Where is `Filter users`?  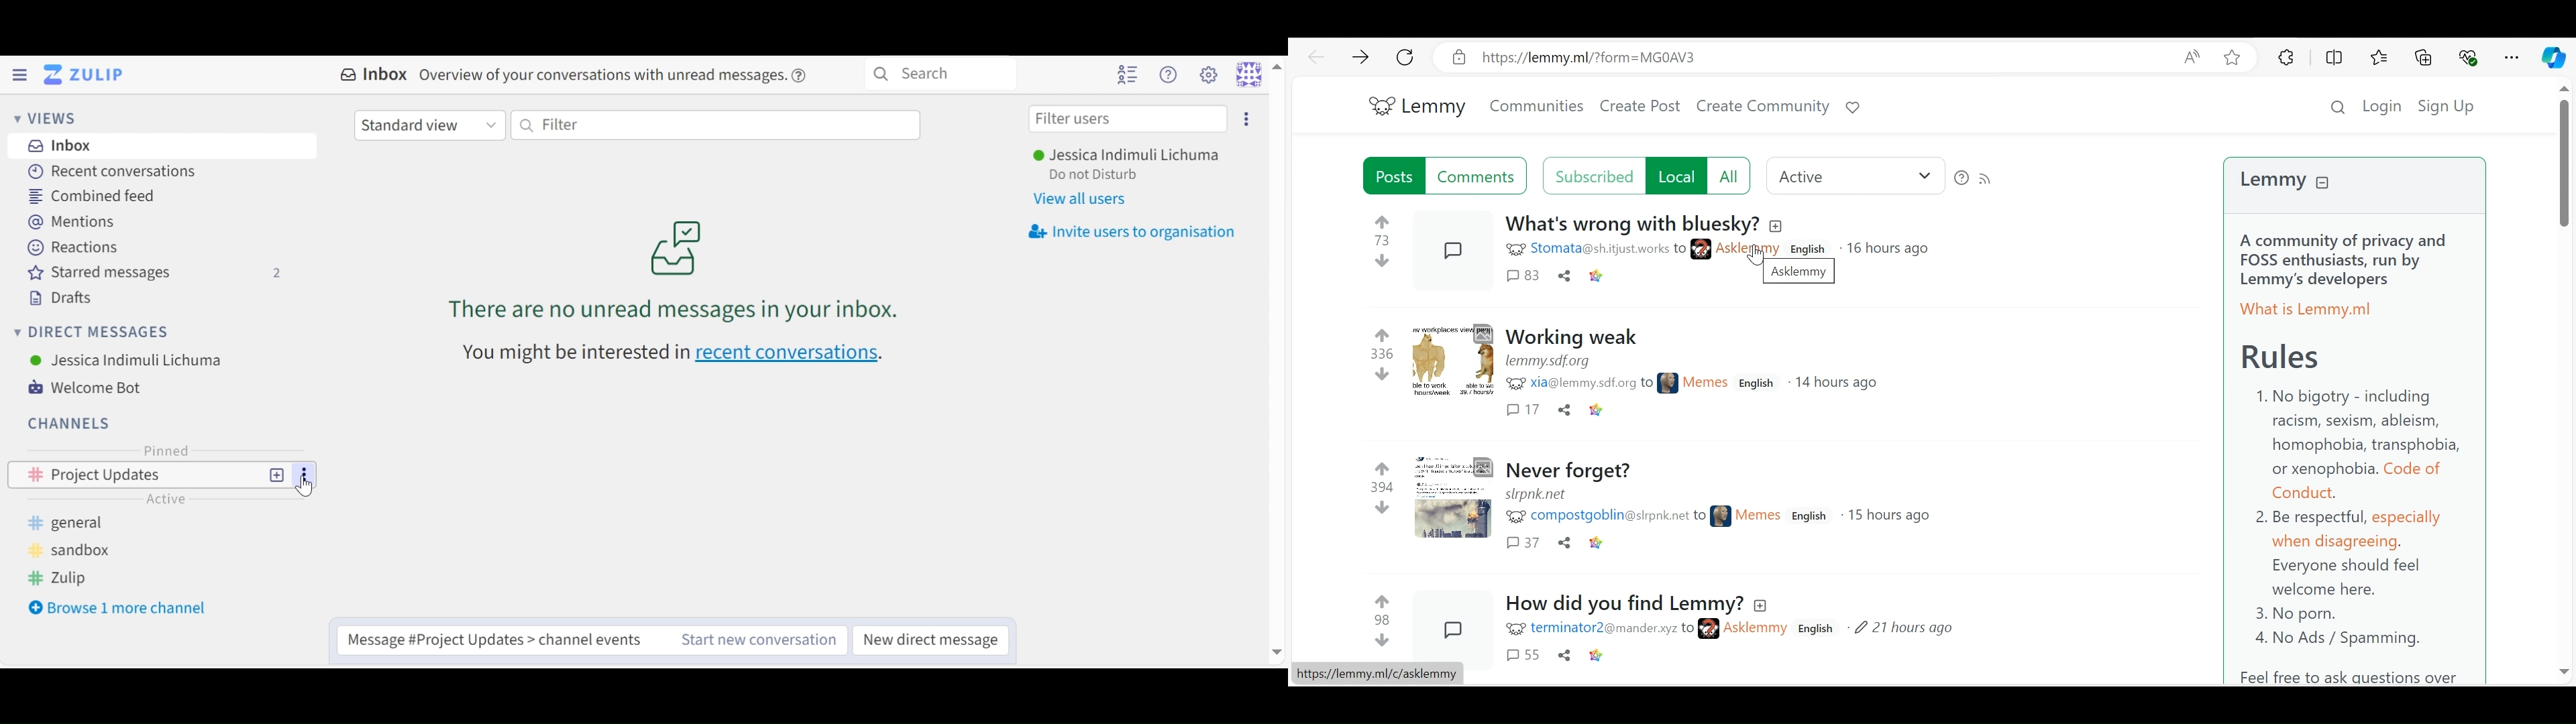 Filter users is located at coordinates (1128, 119).